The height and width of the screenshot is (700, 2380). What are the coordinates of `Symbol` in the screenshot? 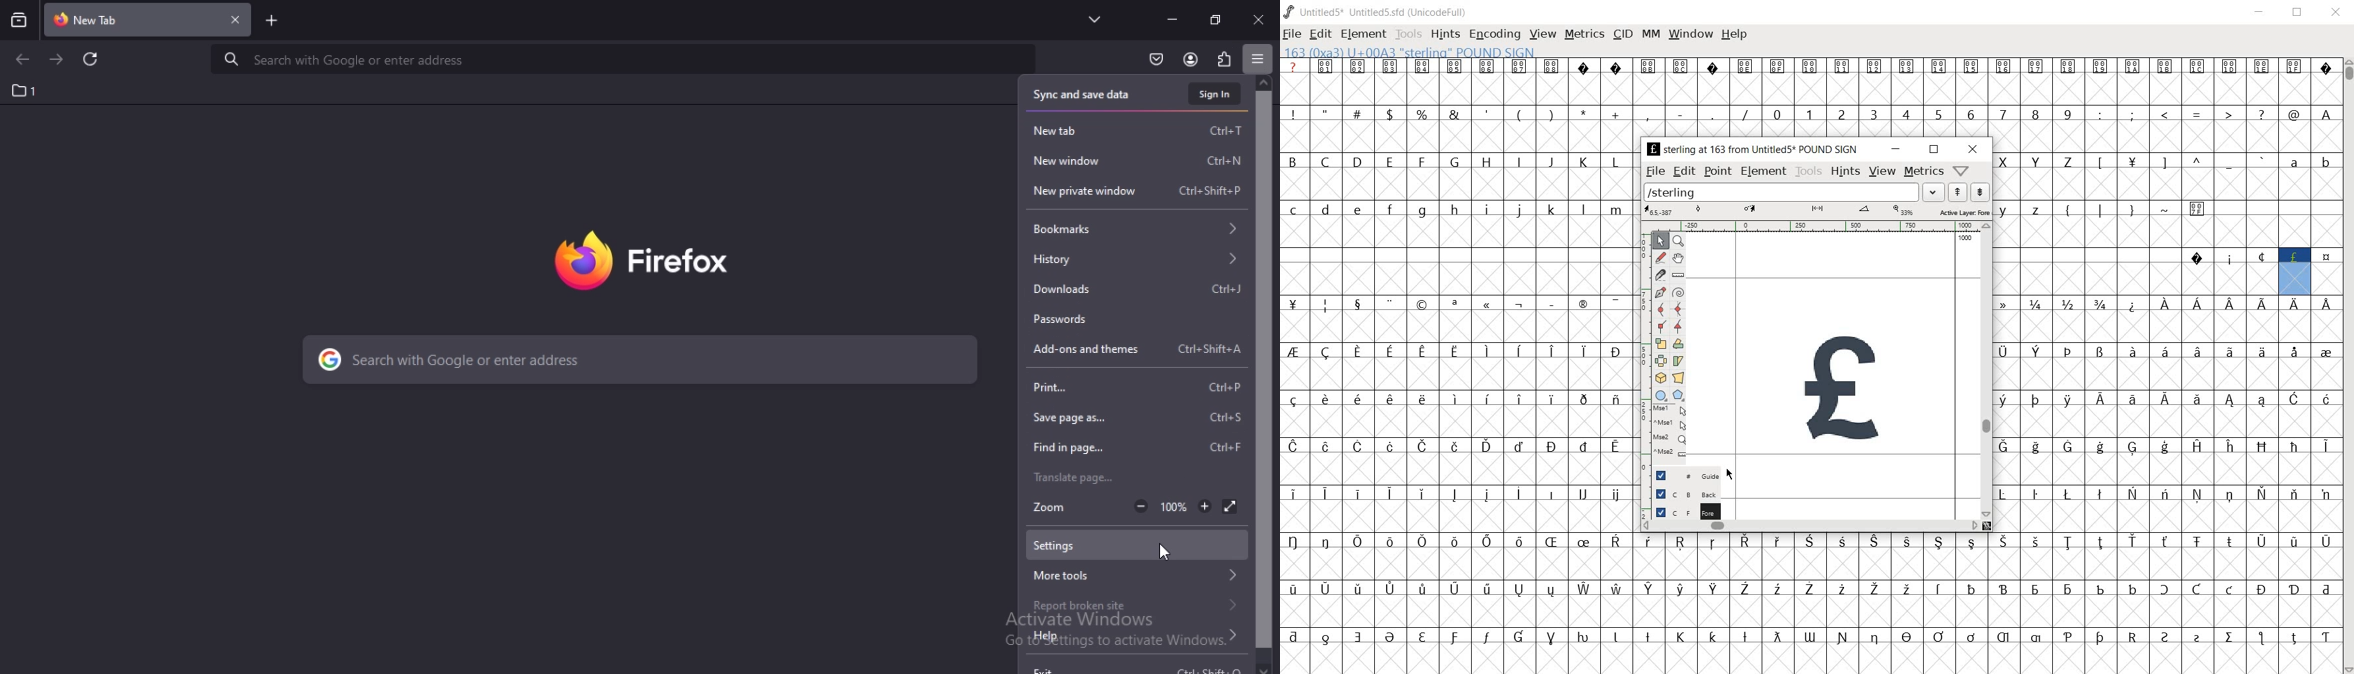 It's located at (1519, 495).